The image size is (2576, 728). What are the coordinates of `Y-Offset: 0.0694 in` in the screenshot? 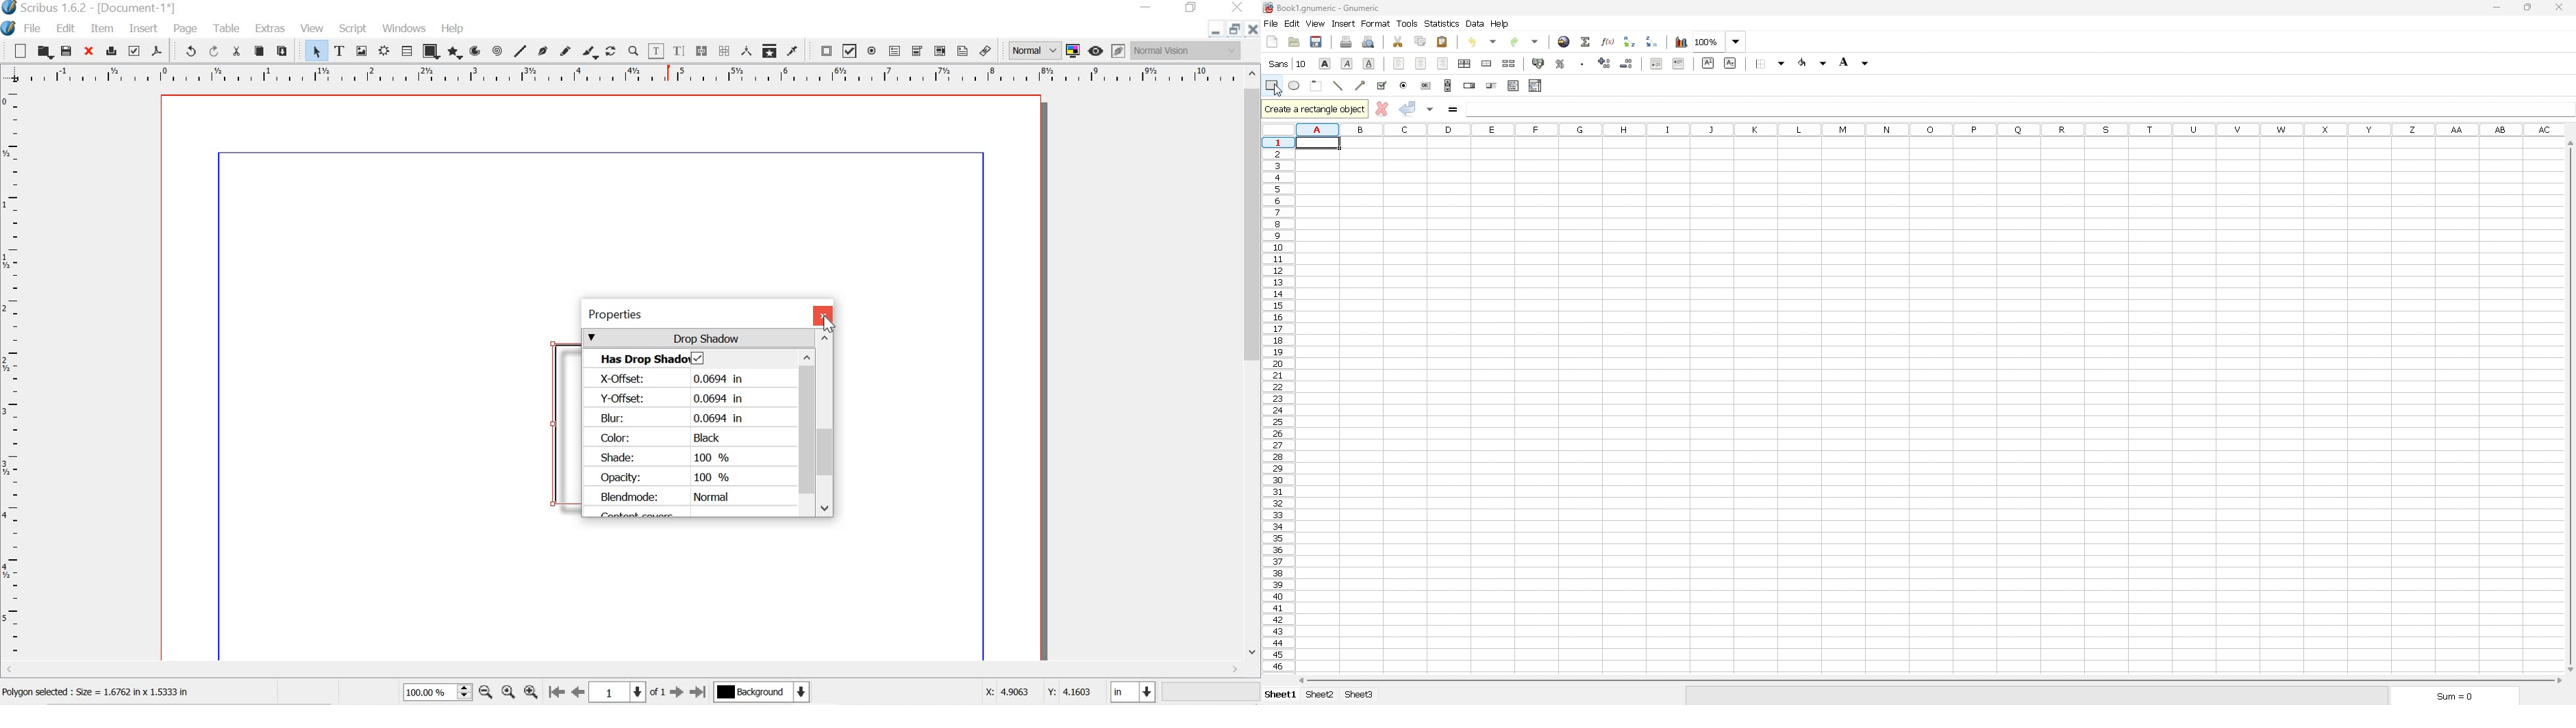 It's located at (673, 397).